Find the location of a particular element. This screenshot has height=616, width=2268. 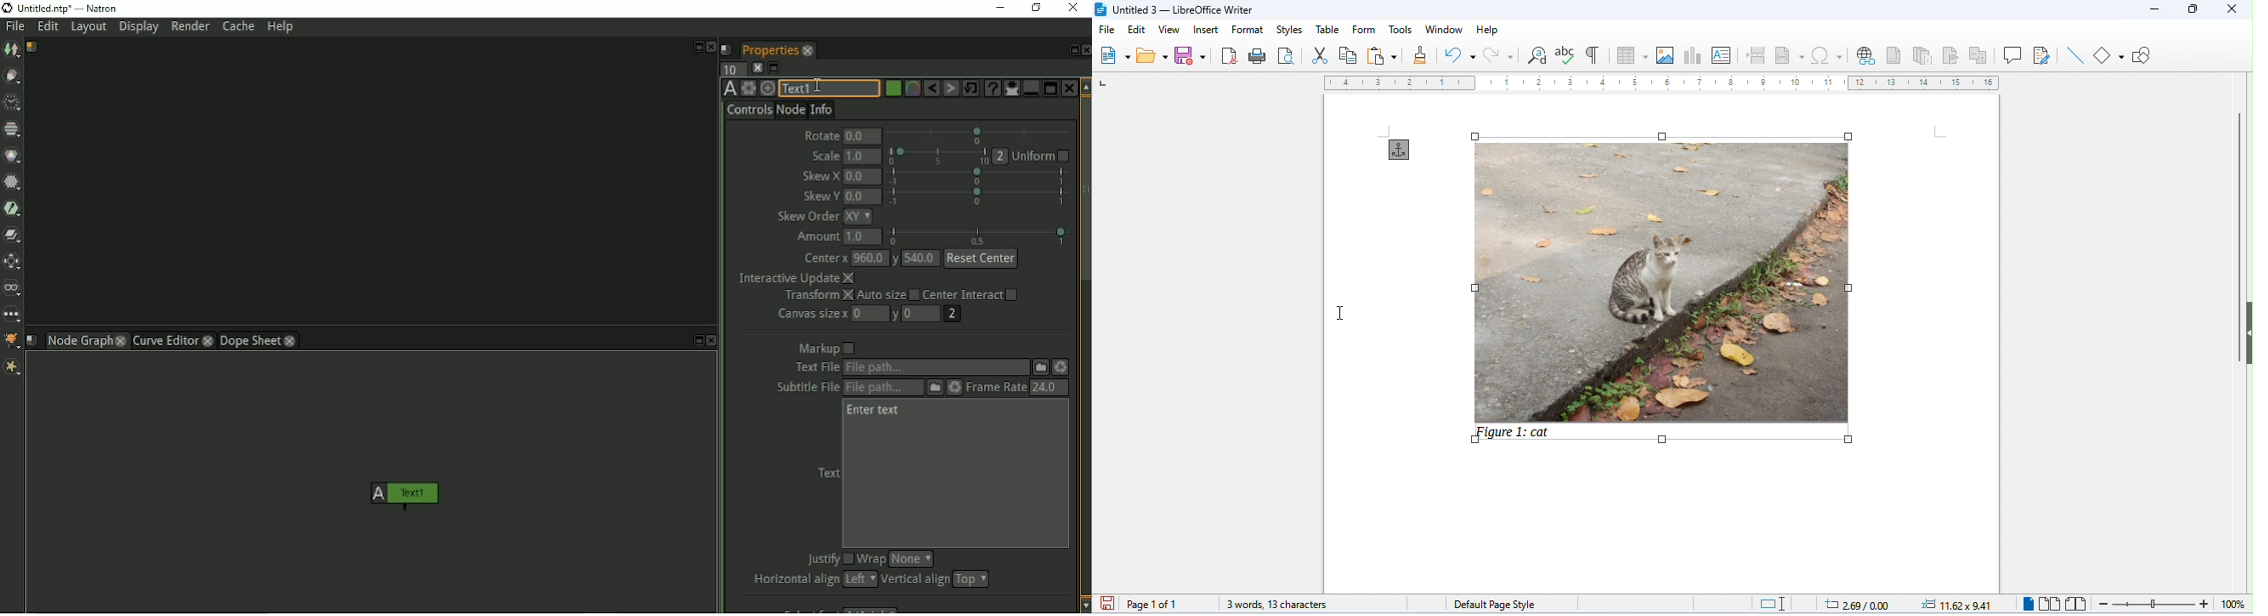

hide is located at coordinates (2246, 333).